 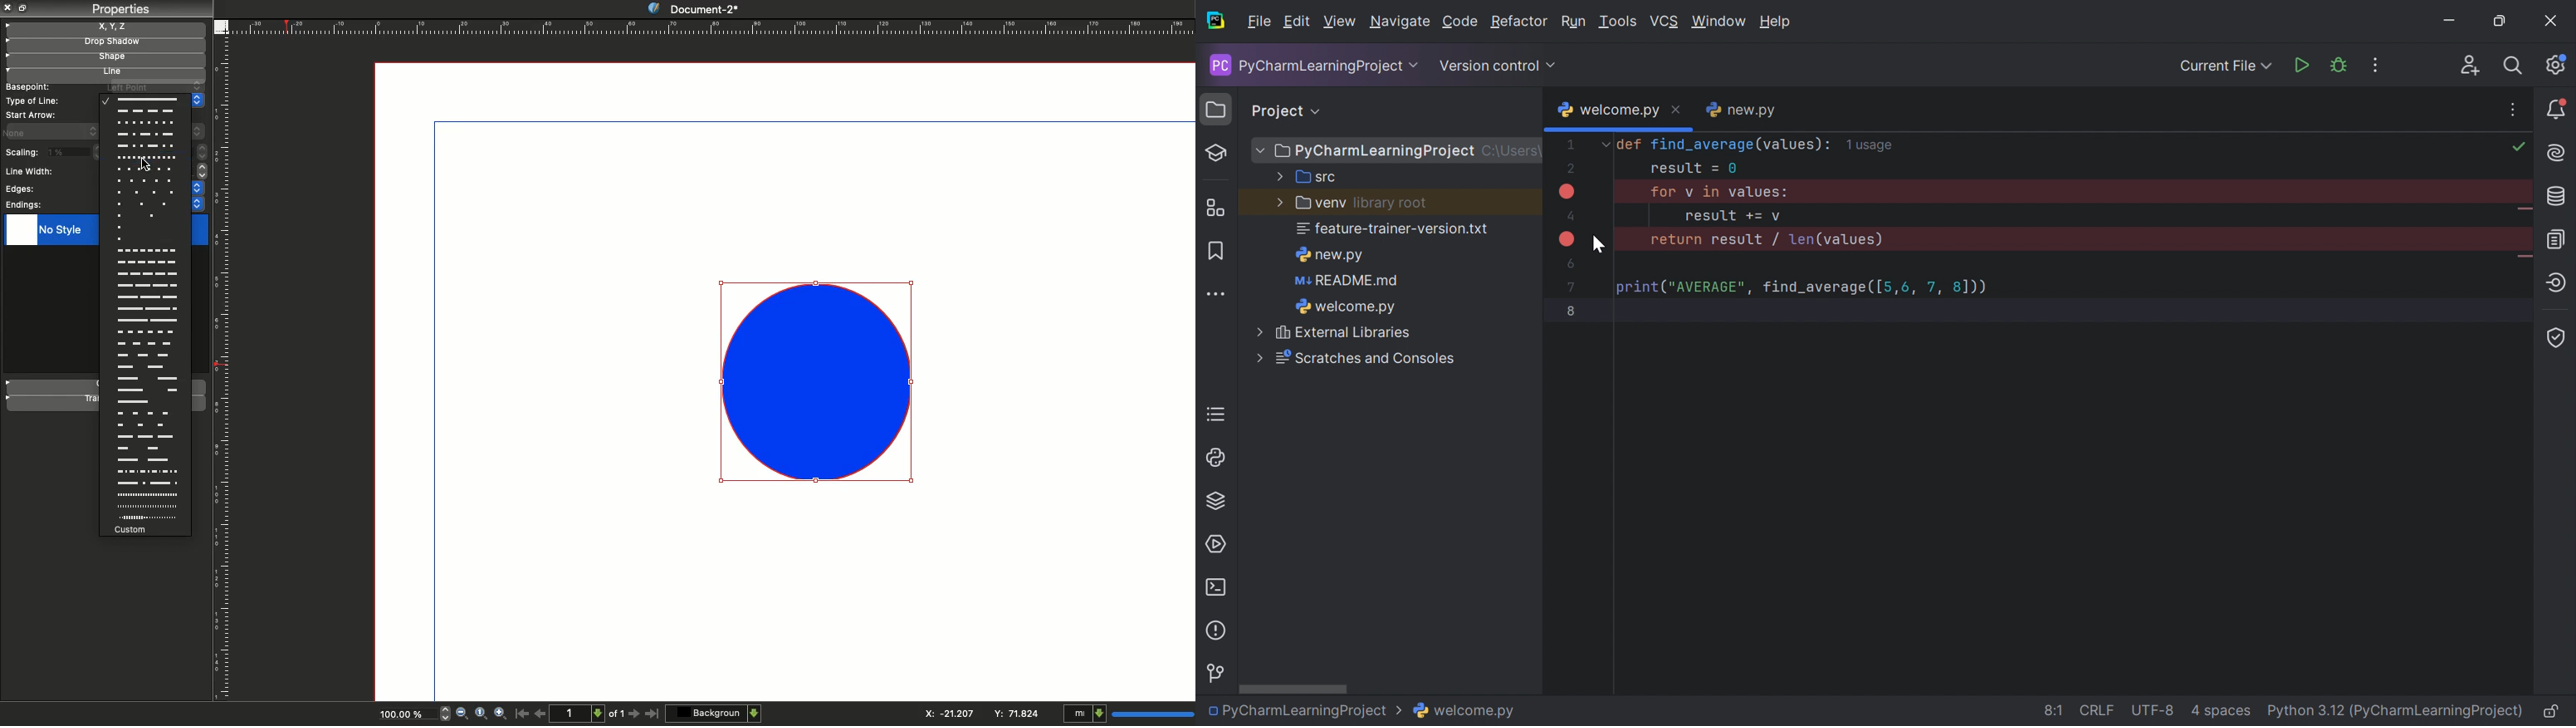 What do you see at coordinates (145, 483) in the screenshot?
I see `line option` at bounding box center [145, 483].